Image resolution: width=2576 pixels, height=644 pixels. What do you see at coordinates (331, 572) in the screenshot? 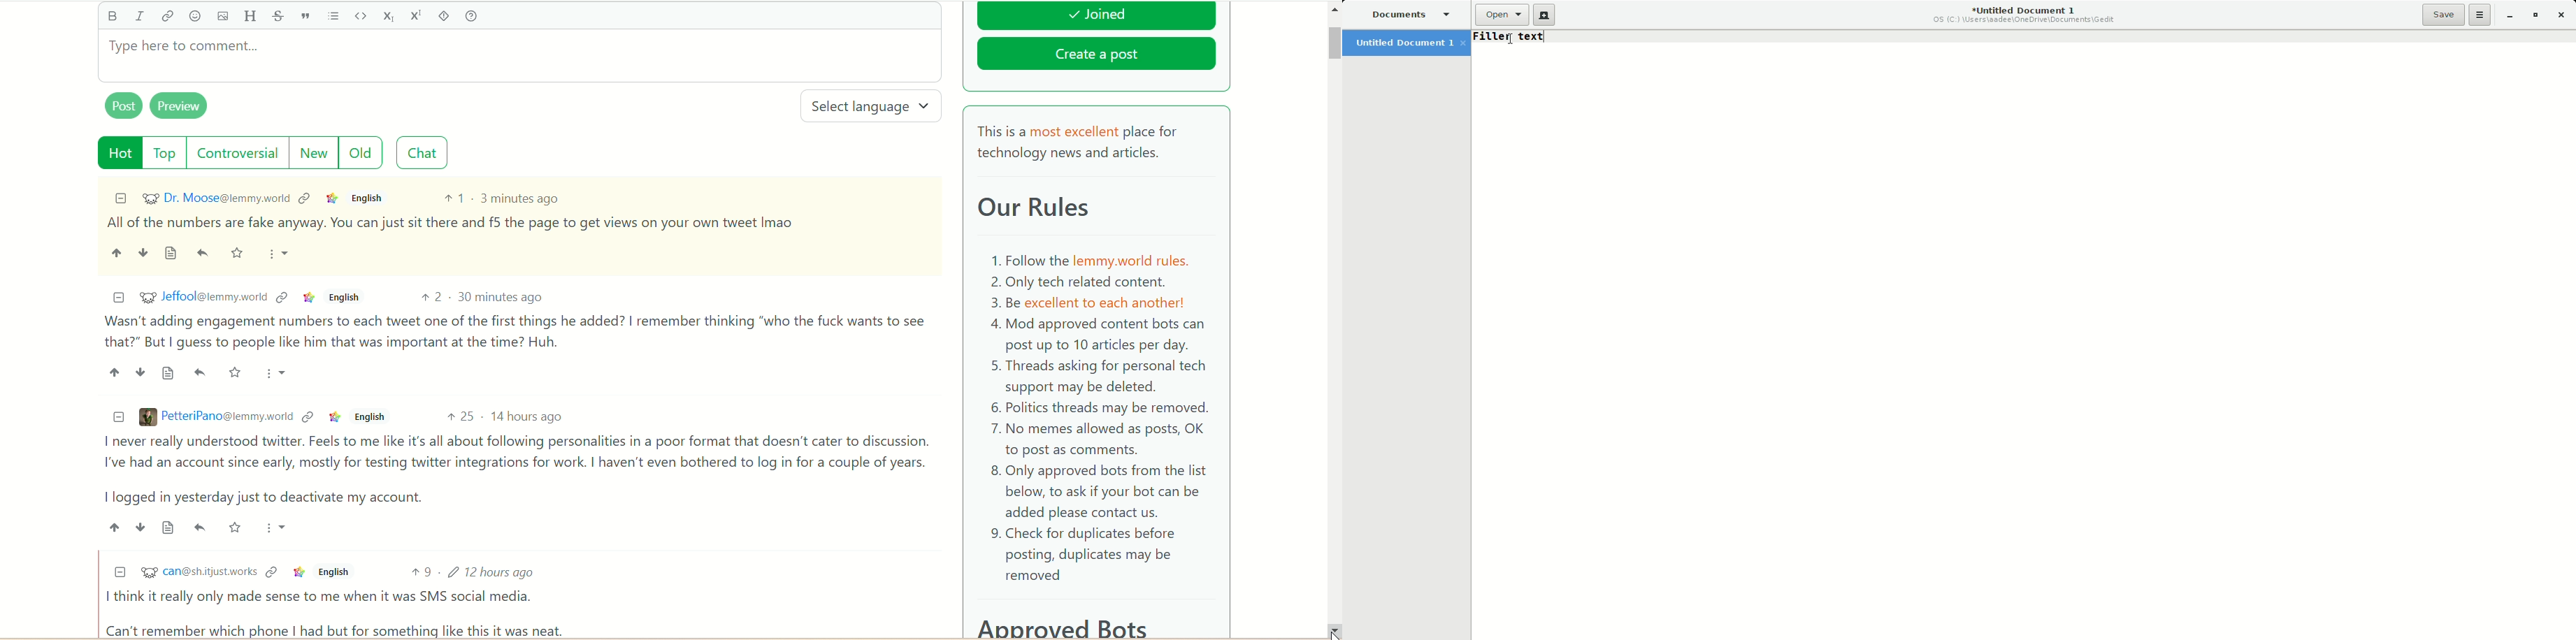
I see `‘English` at bounding box center [331, 572].